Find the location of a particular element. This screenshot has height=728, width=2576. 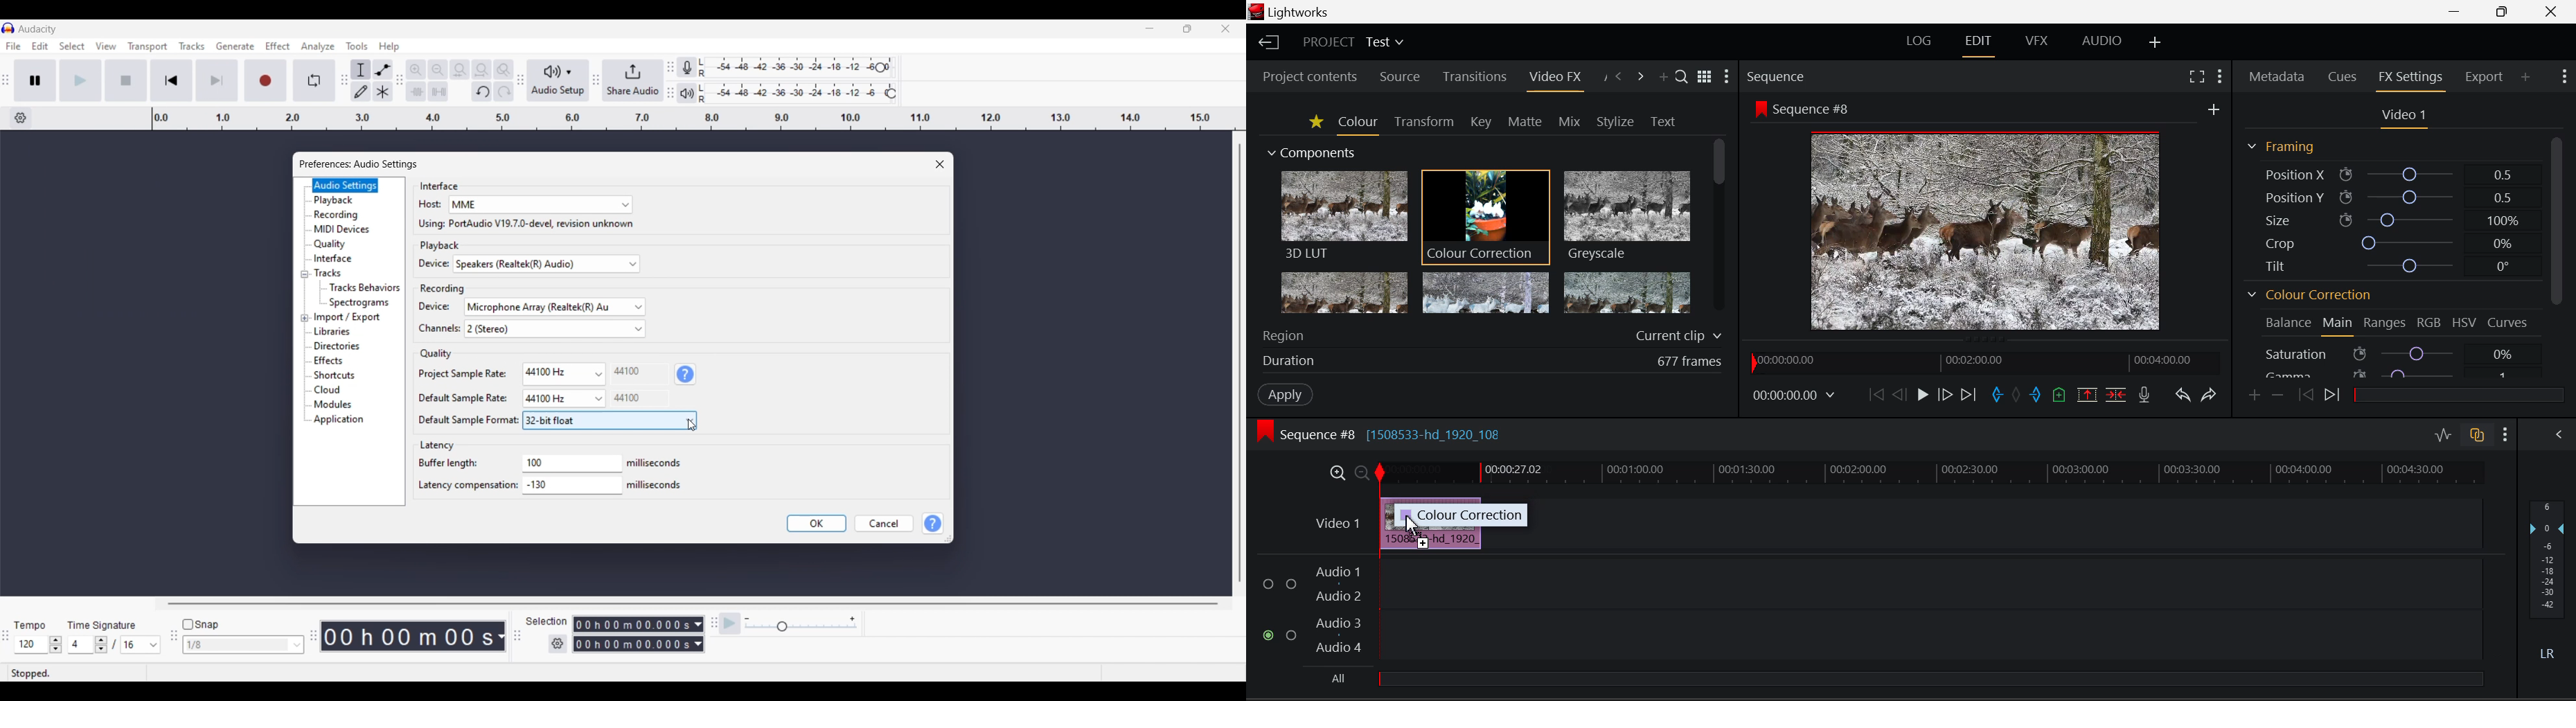

Recording is located at coordinates (347, 215).